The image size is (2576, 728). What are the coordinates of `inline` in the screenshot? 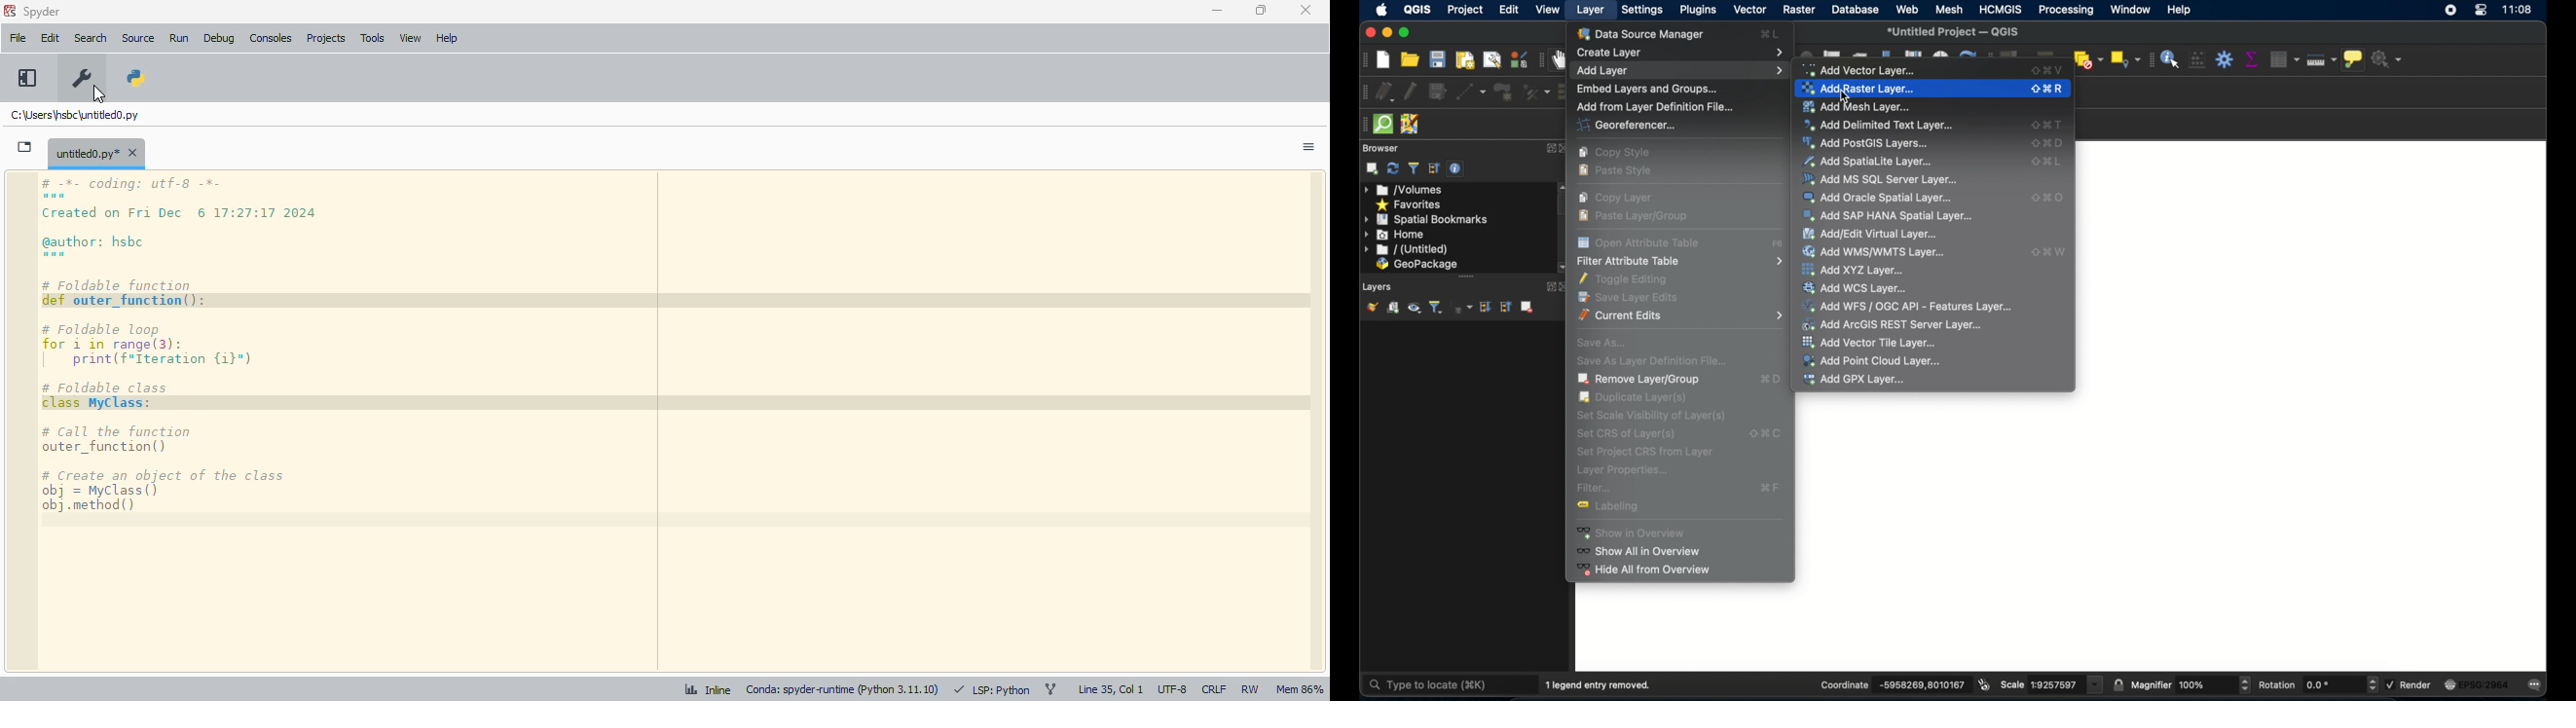 It's located at (708, 689).